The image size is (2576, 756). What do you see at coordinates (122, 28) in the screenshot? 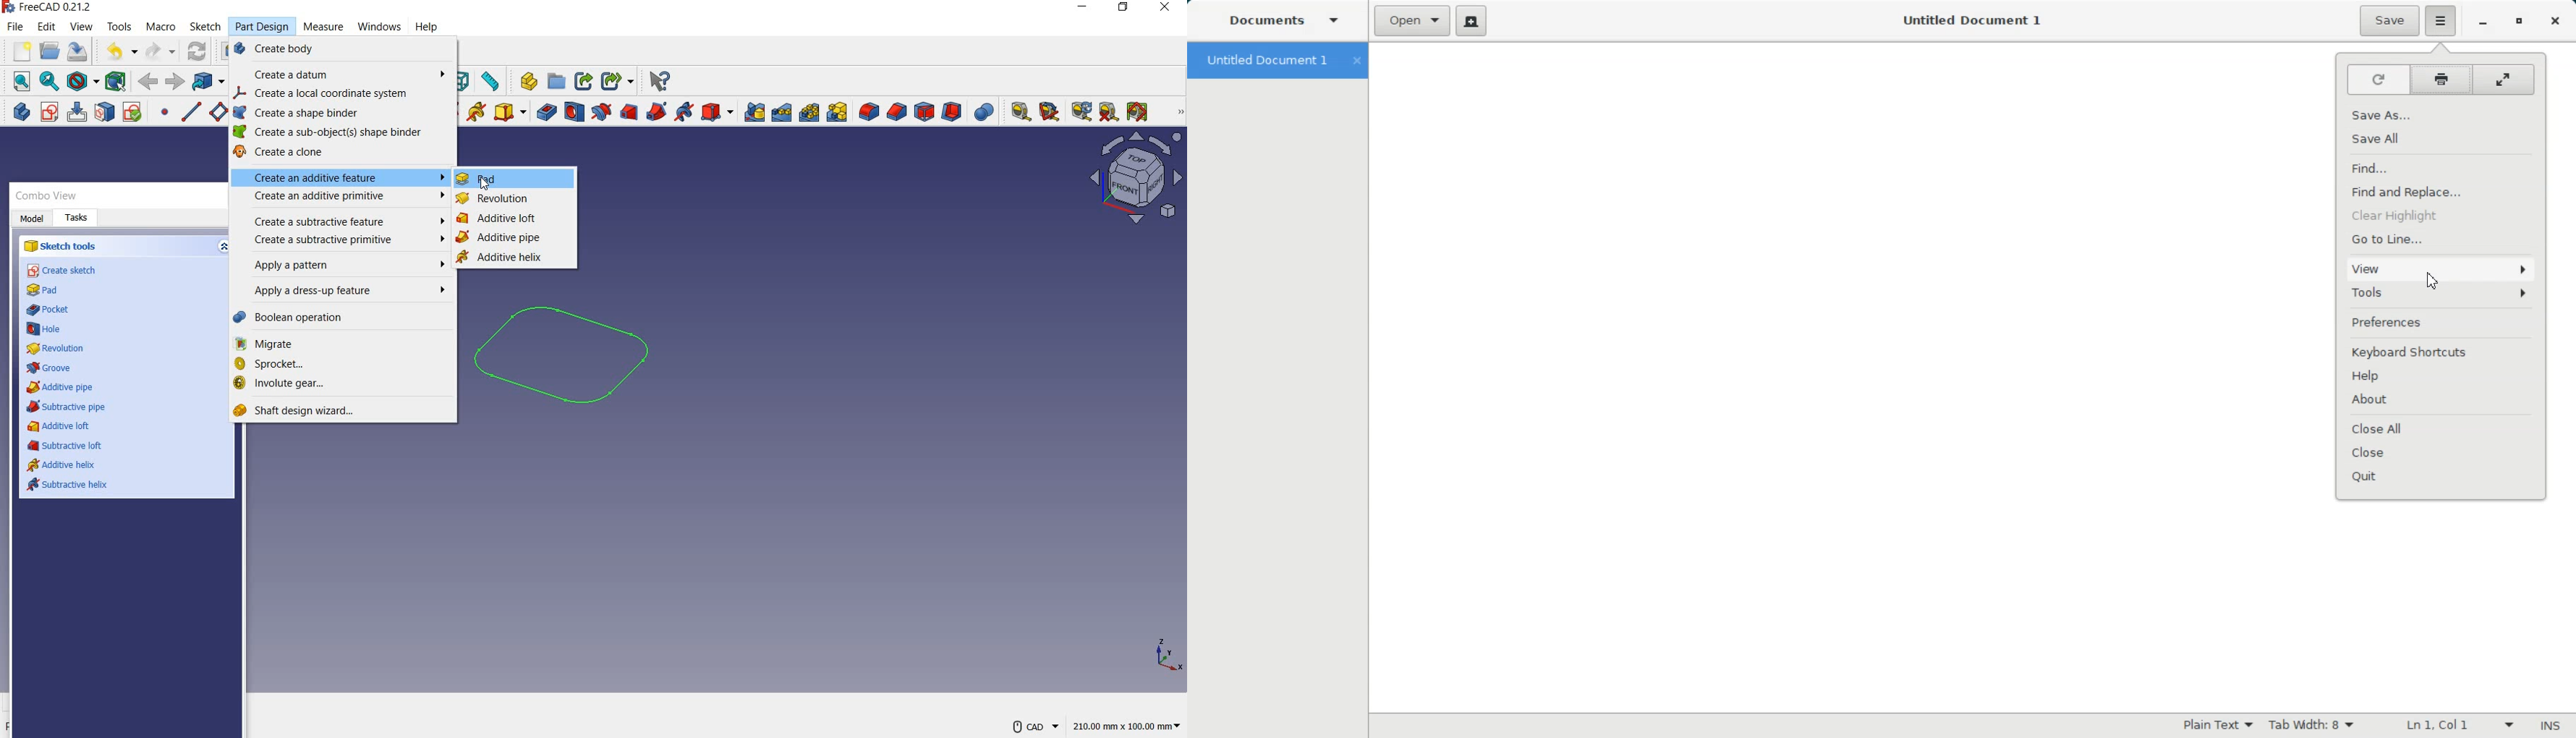
I see `tools` at bounding box center [122, 28].